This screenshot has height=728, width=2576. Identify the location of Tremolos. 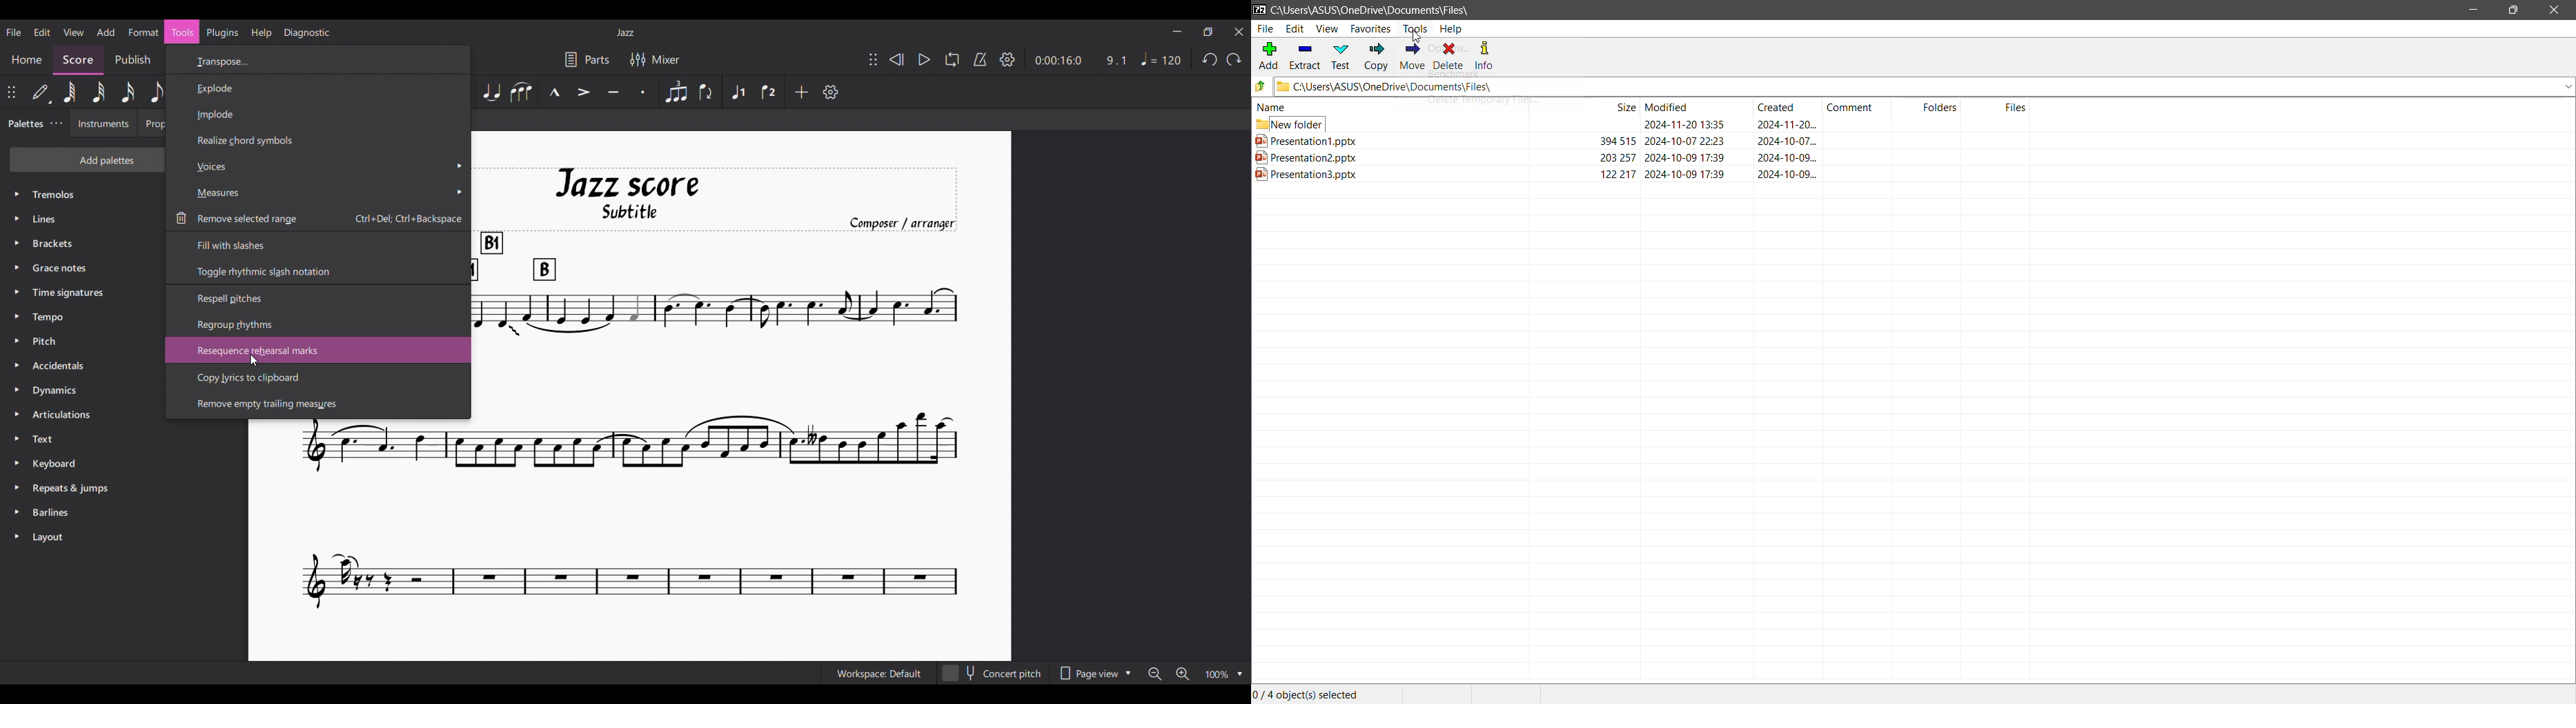
(83, 195).